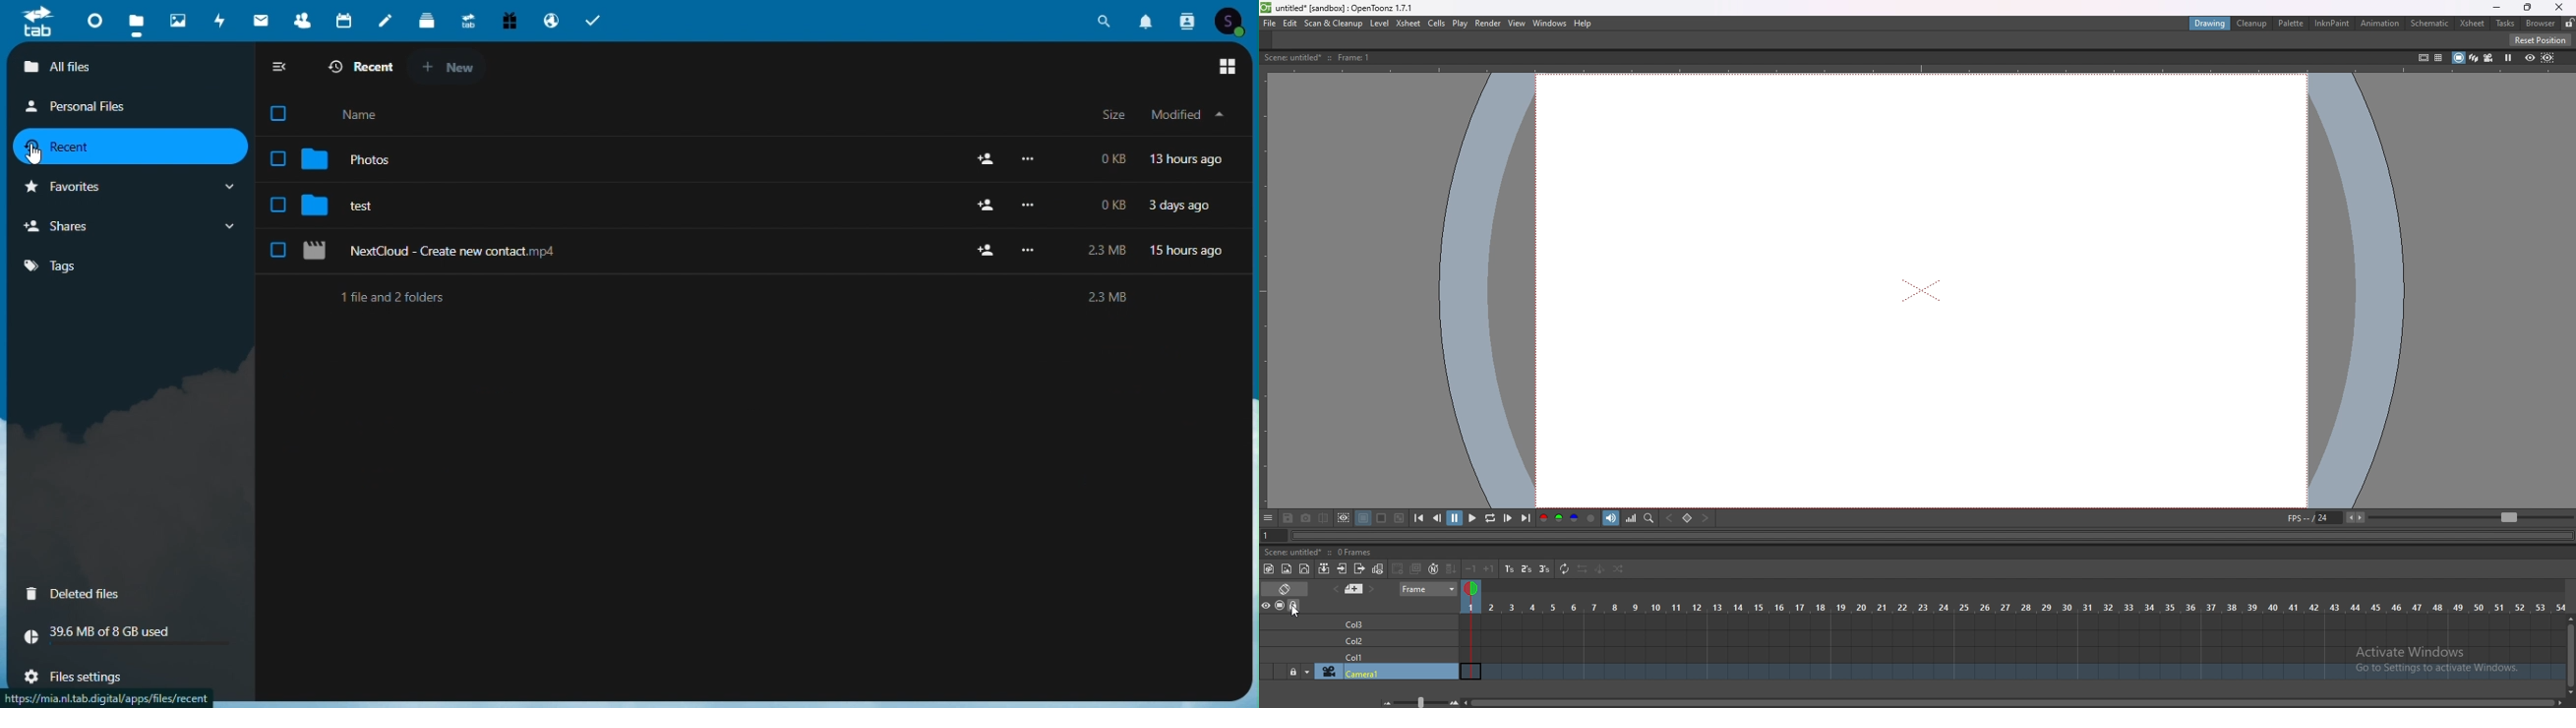 The height and width of the screenshot is (728, 2576). Describe the element at coordinates (177, 17) in the screenshot. I see `photos` at that location.